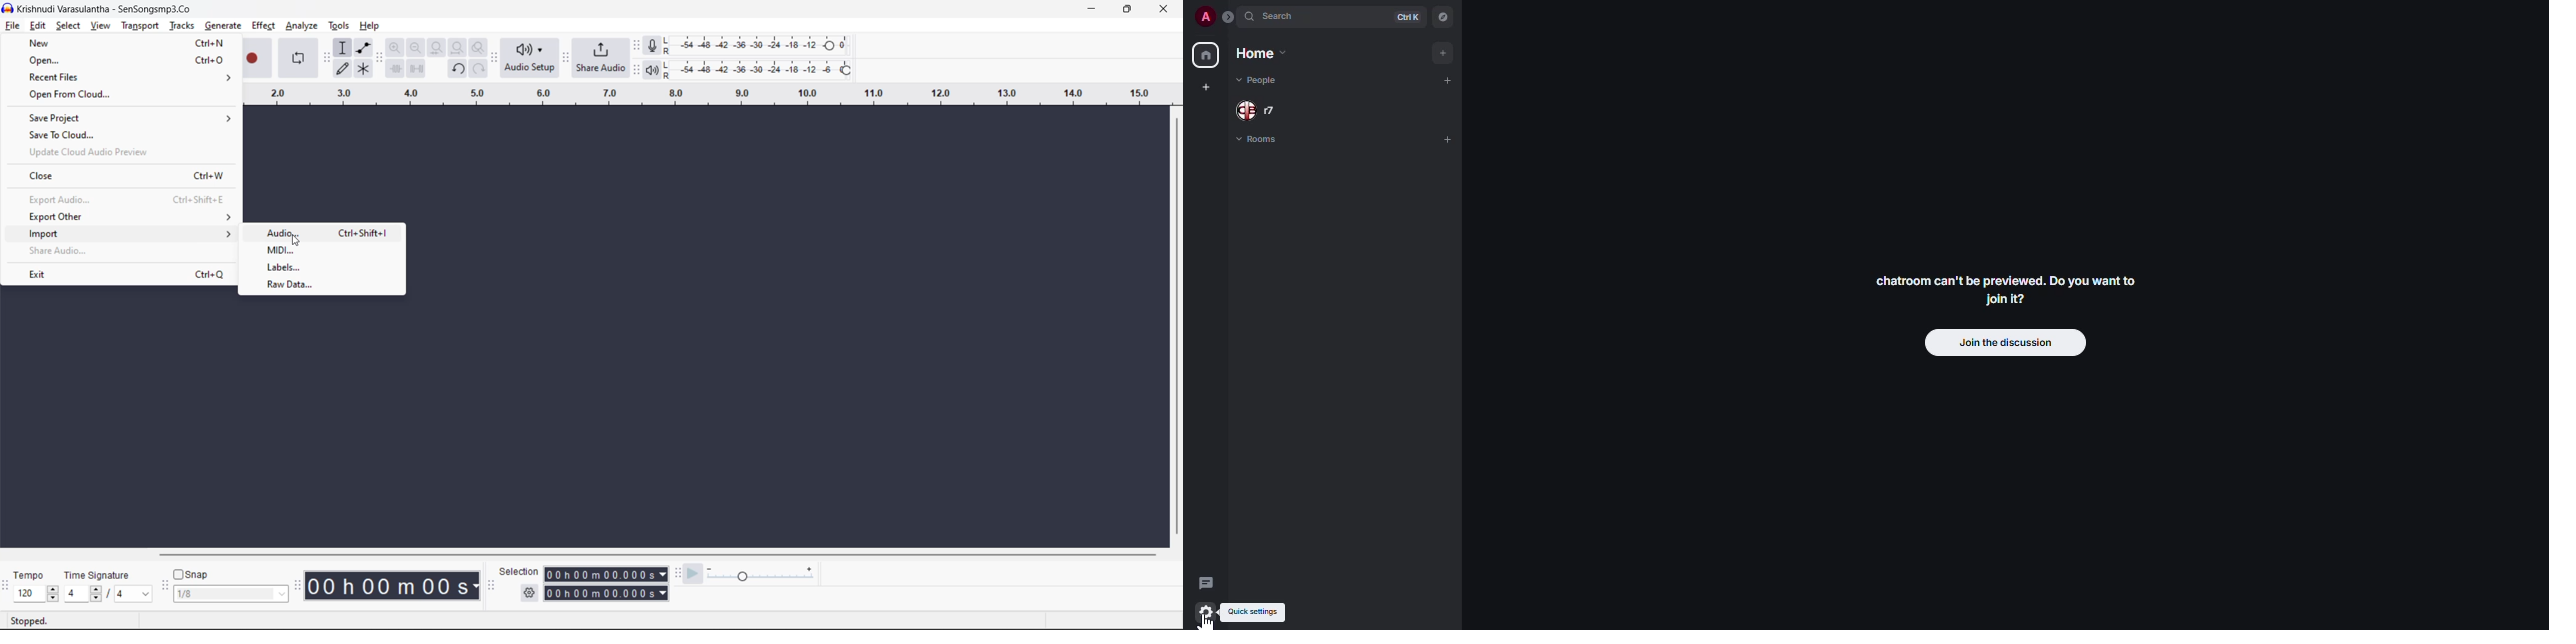  Describe the element at coordinates (108, 592) in the screenshot. I see `beats per measure` at that location.